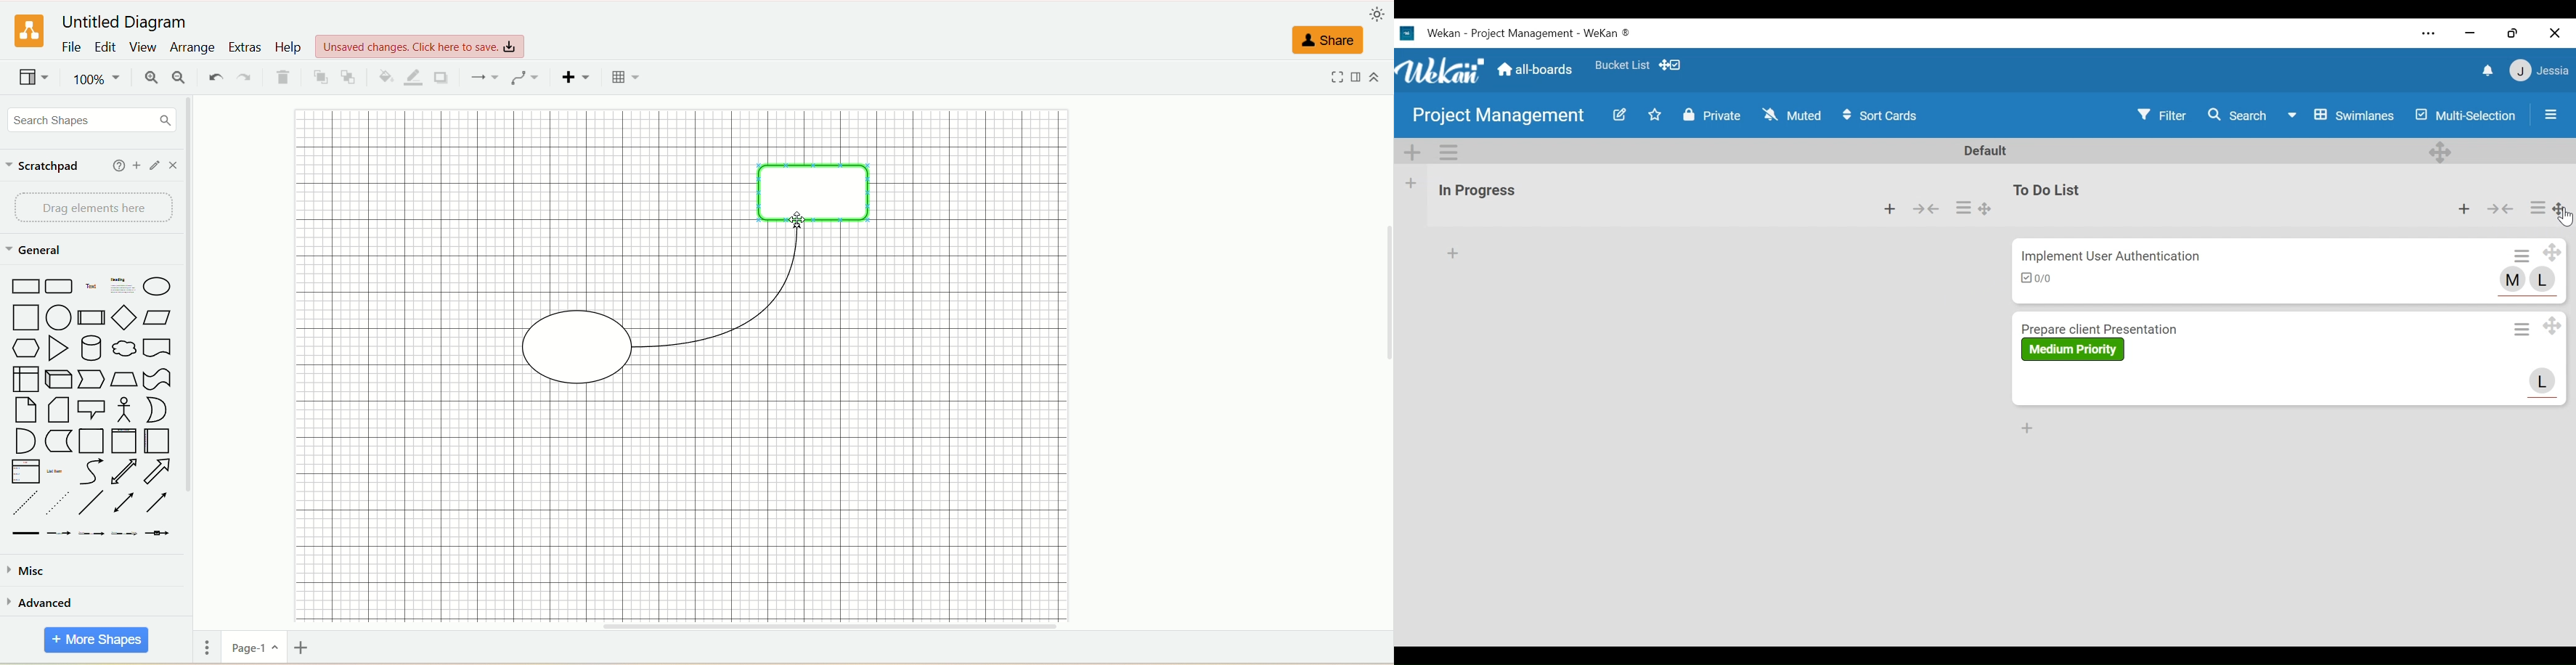 Image resolution: width=2576 pixels, height=672 pixels. Describe the element at coordinates (1411, 152) in the screenshot. I see `Add Swimlane` at that location.